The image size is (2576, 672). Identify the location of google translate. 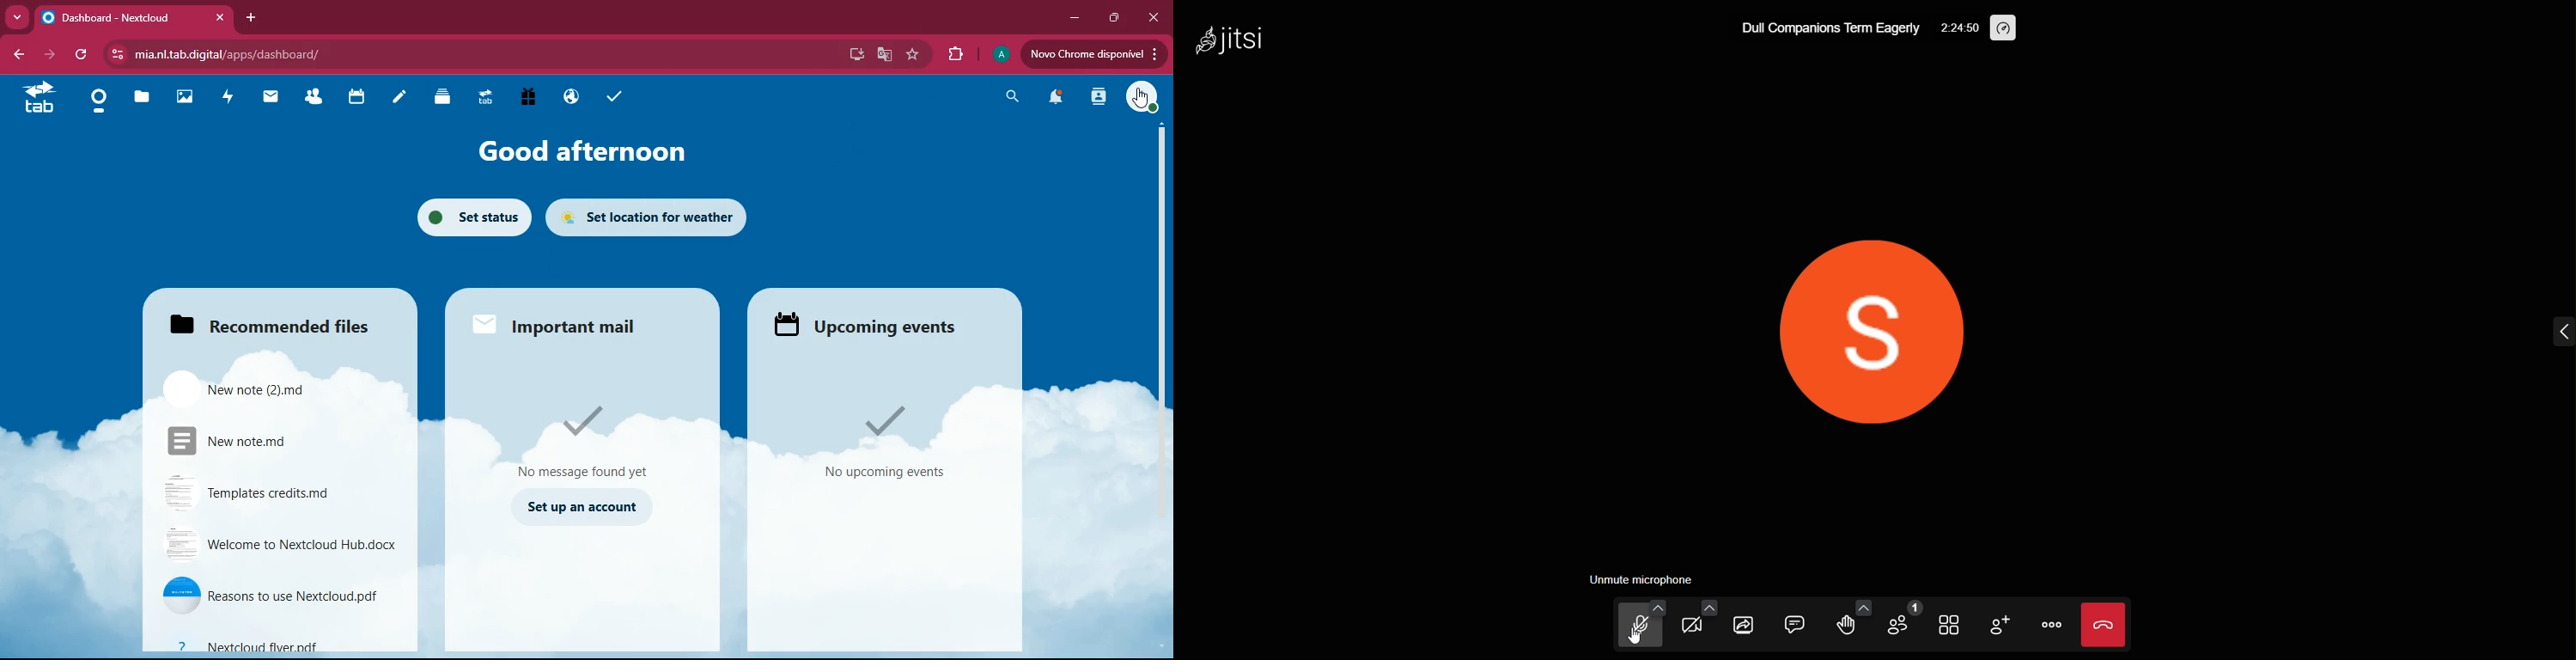
(886, 54).